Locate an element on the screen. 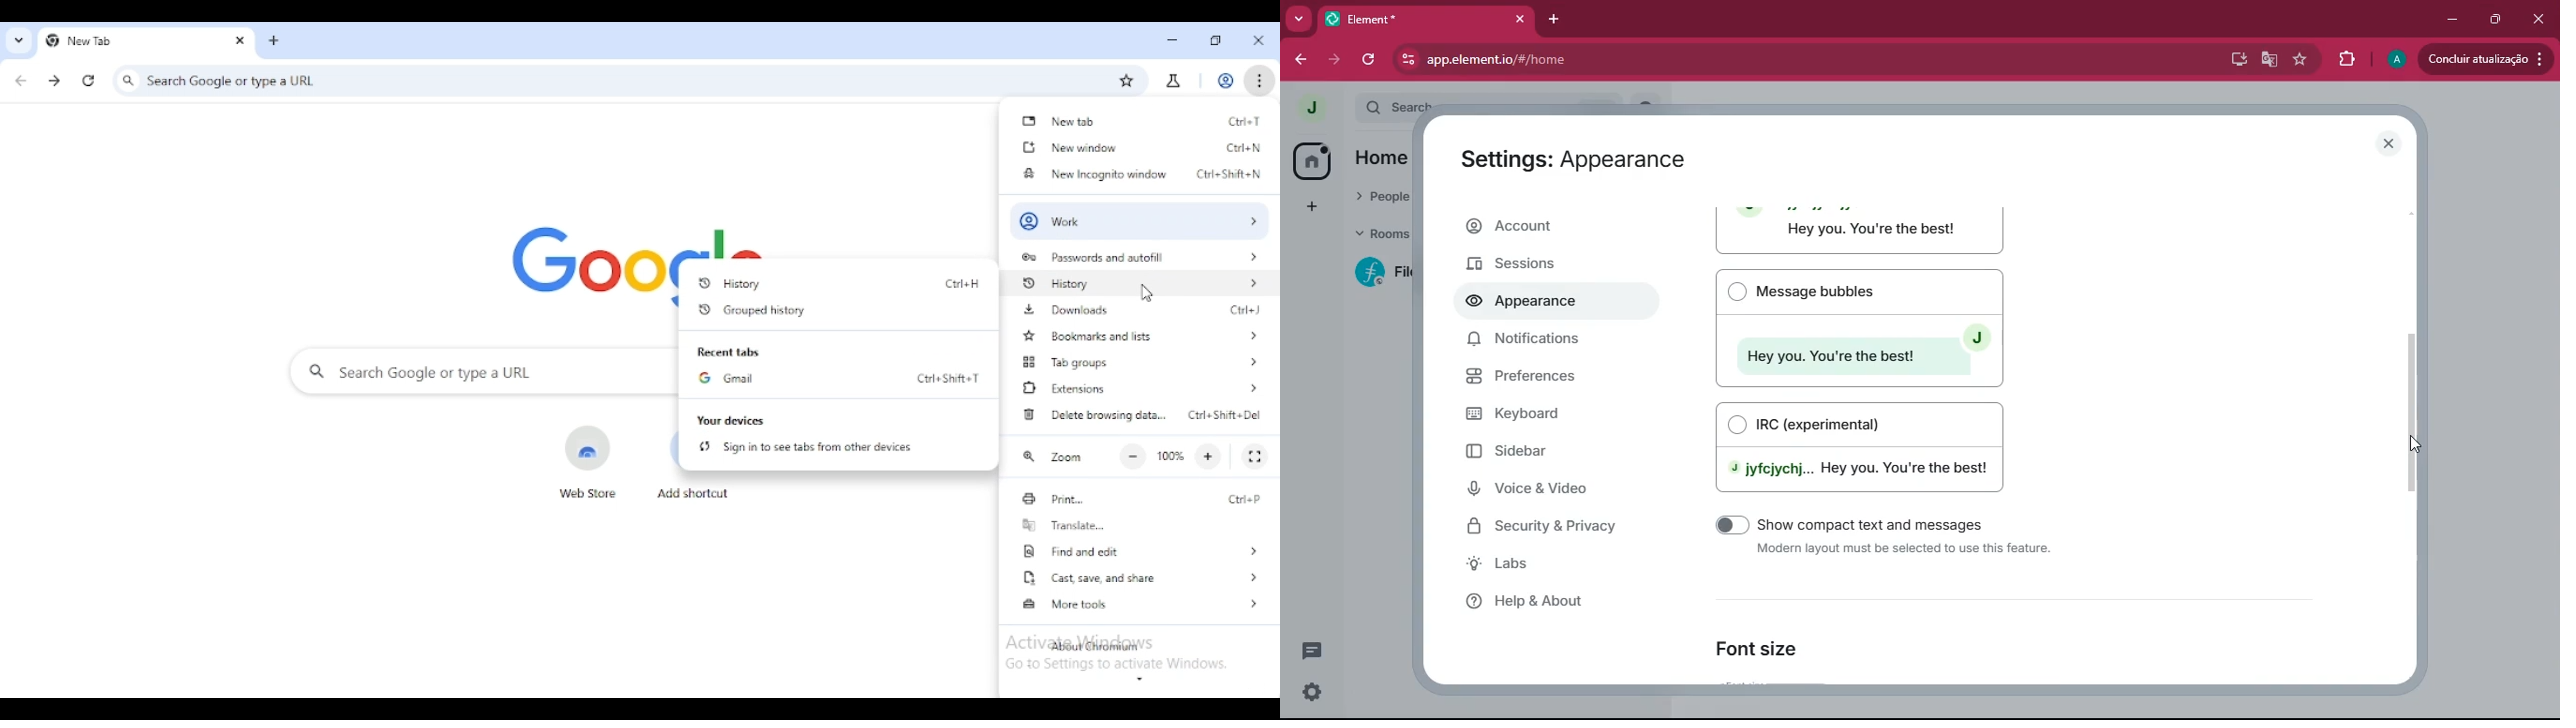  maximize is located at coordinates (1217, 41).